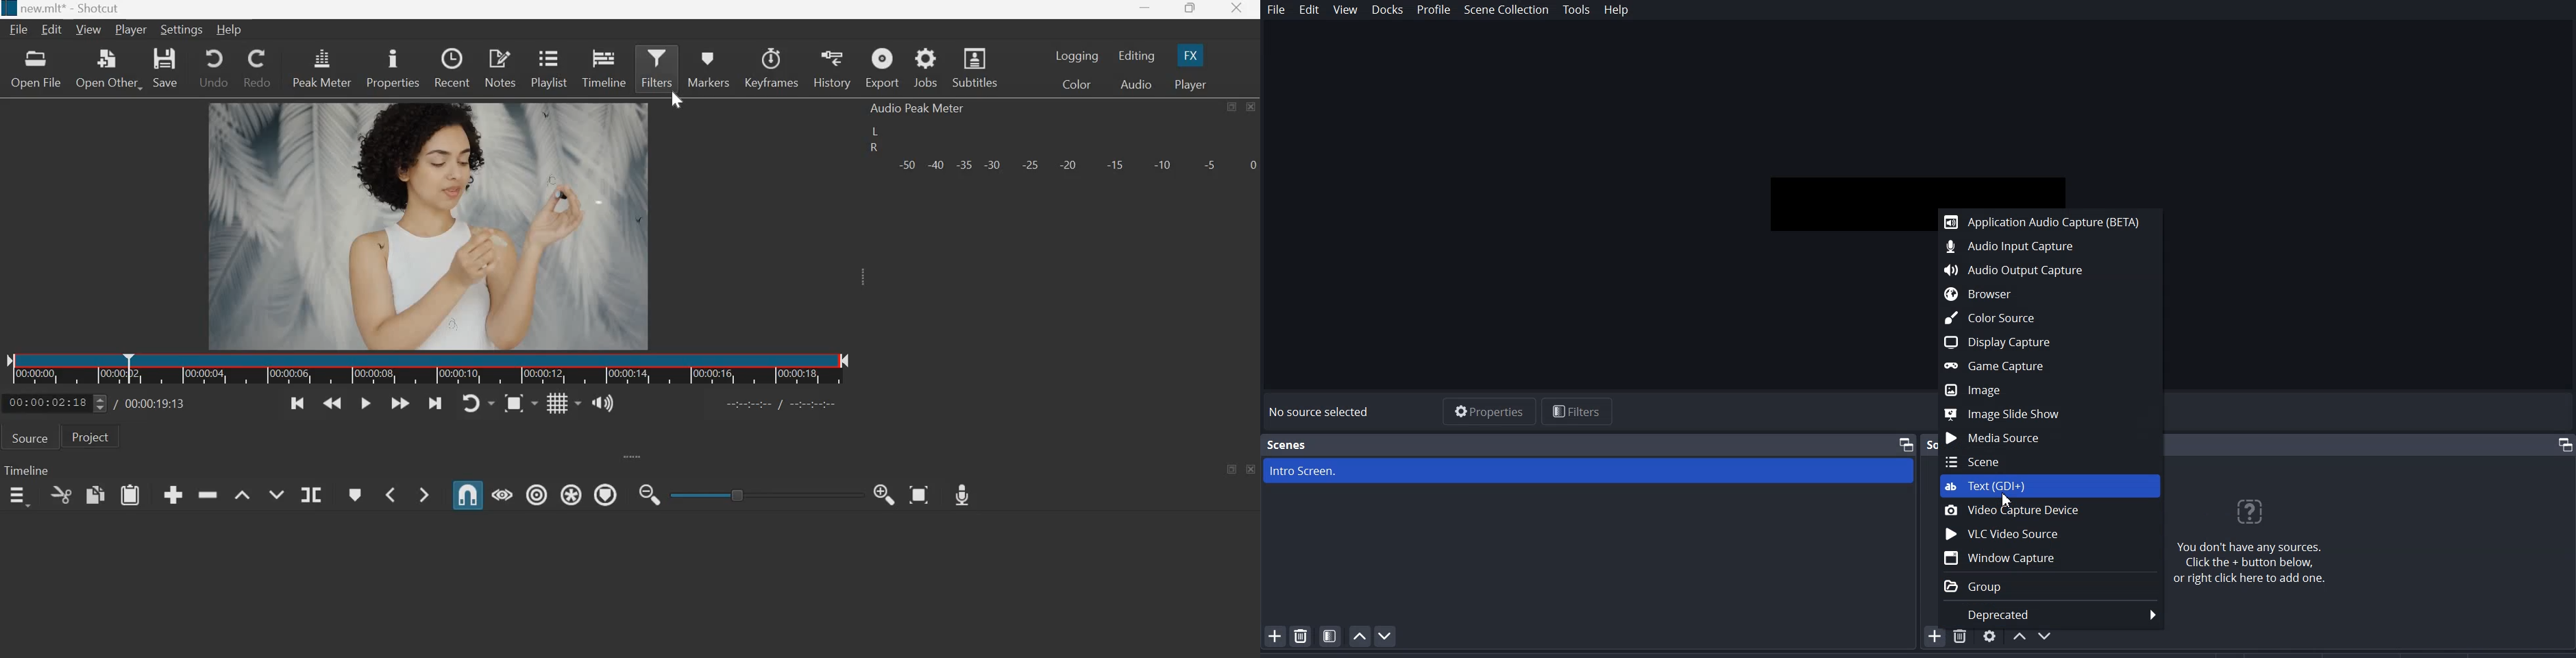 The image size is (2576, 672). I want to click on Logging, so click(1077, 56).